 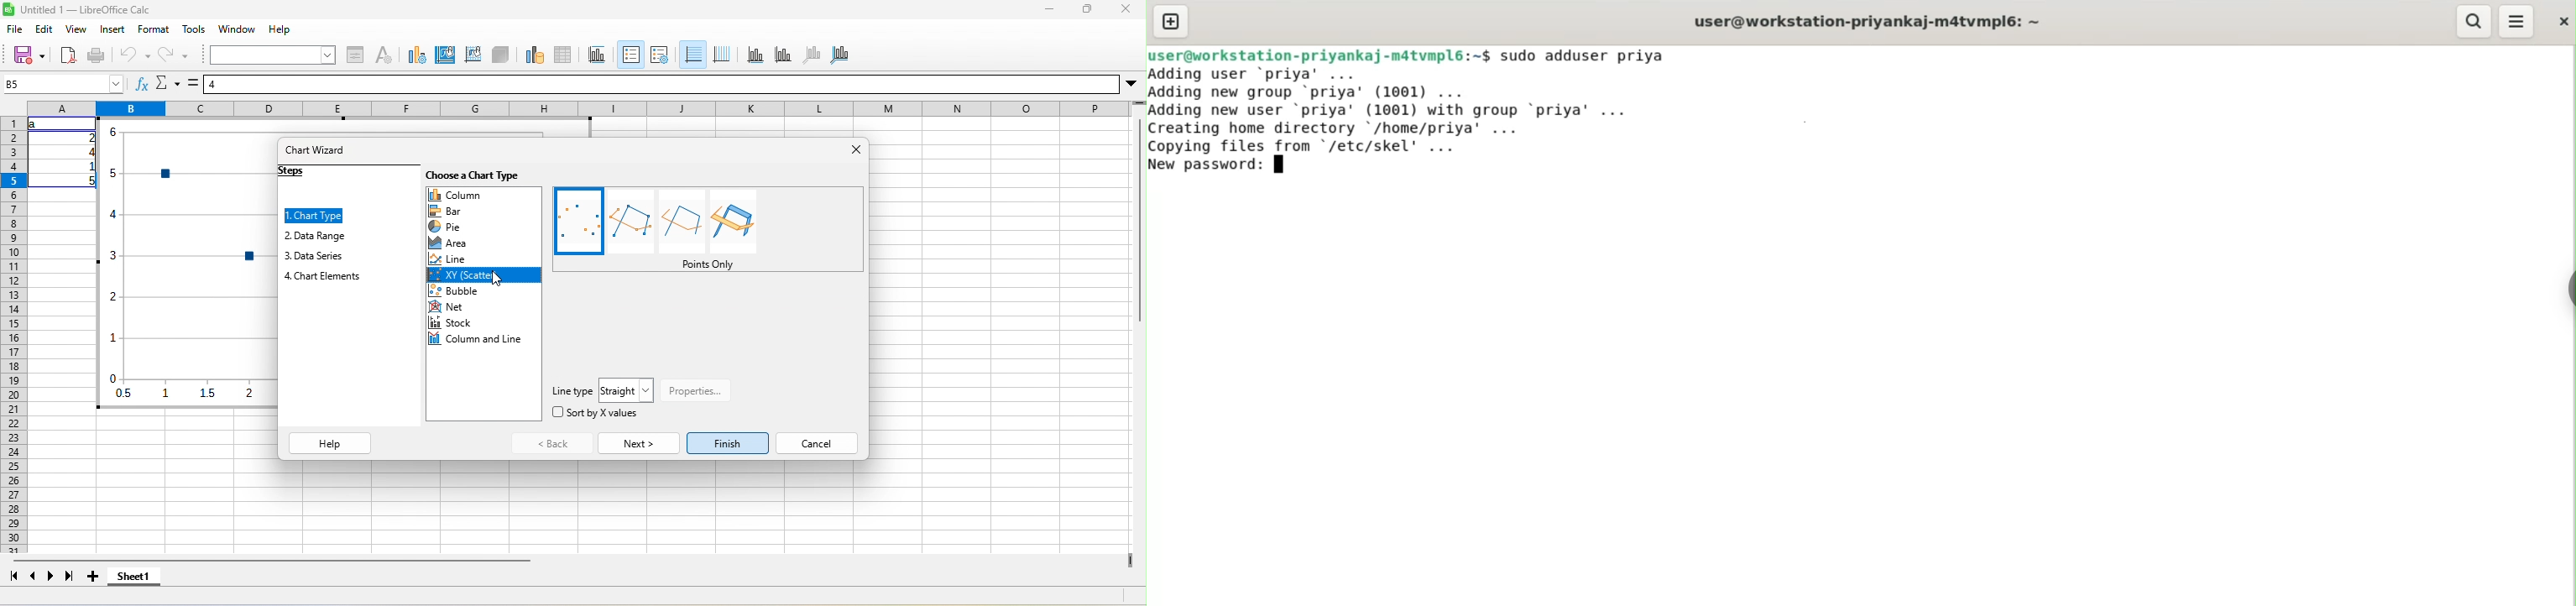 What do you see at coordinates (97, 55) in the screenshot?
I see `print` at bounding box center [97, 55].